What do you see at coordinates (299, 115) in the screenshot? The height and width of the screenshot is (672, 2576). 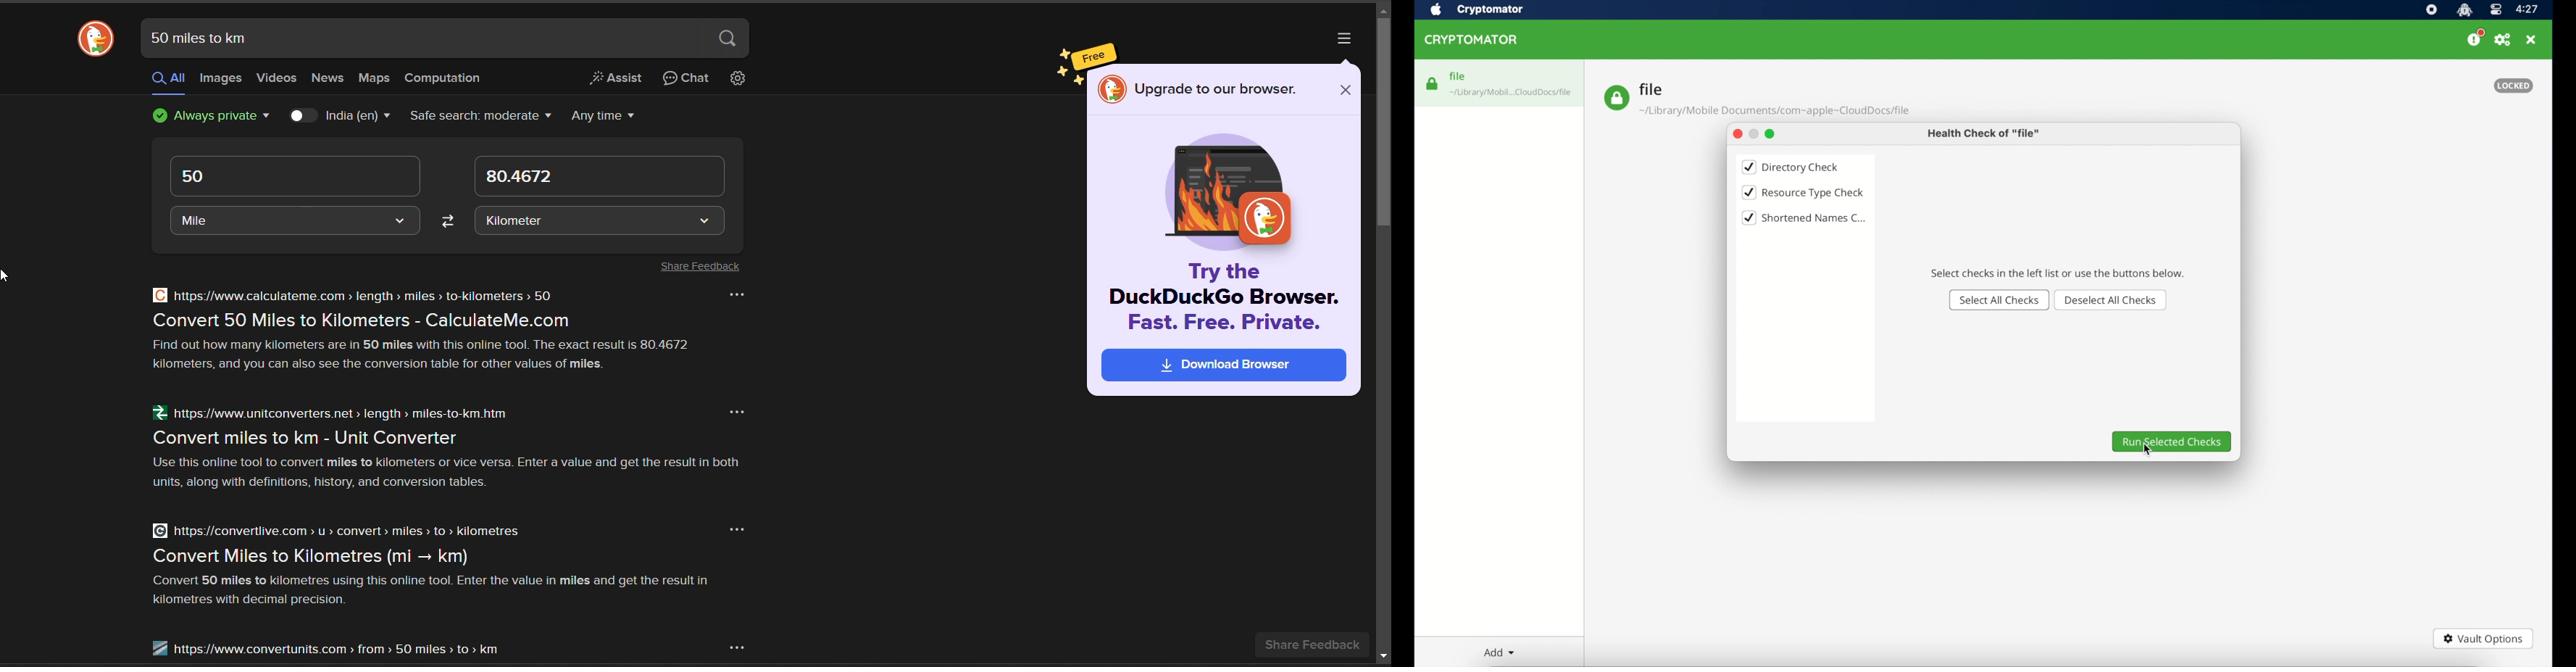 I see `country toggle key` at bounding box center [299, 115].